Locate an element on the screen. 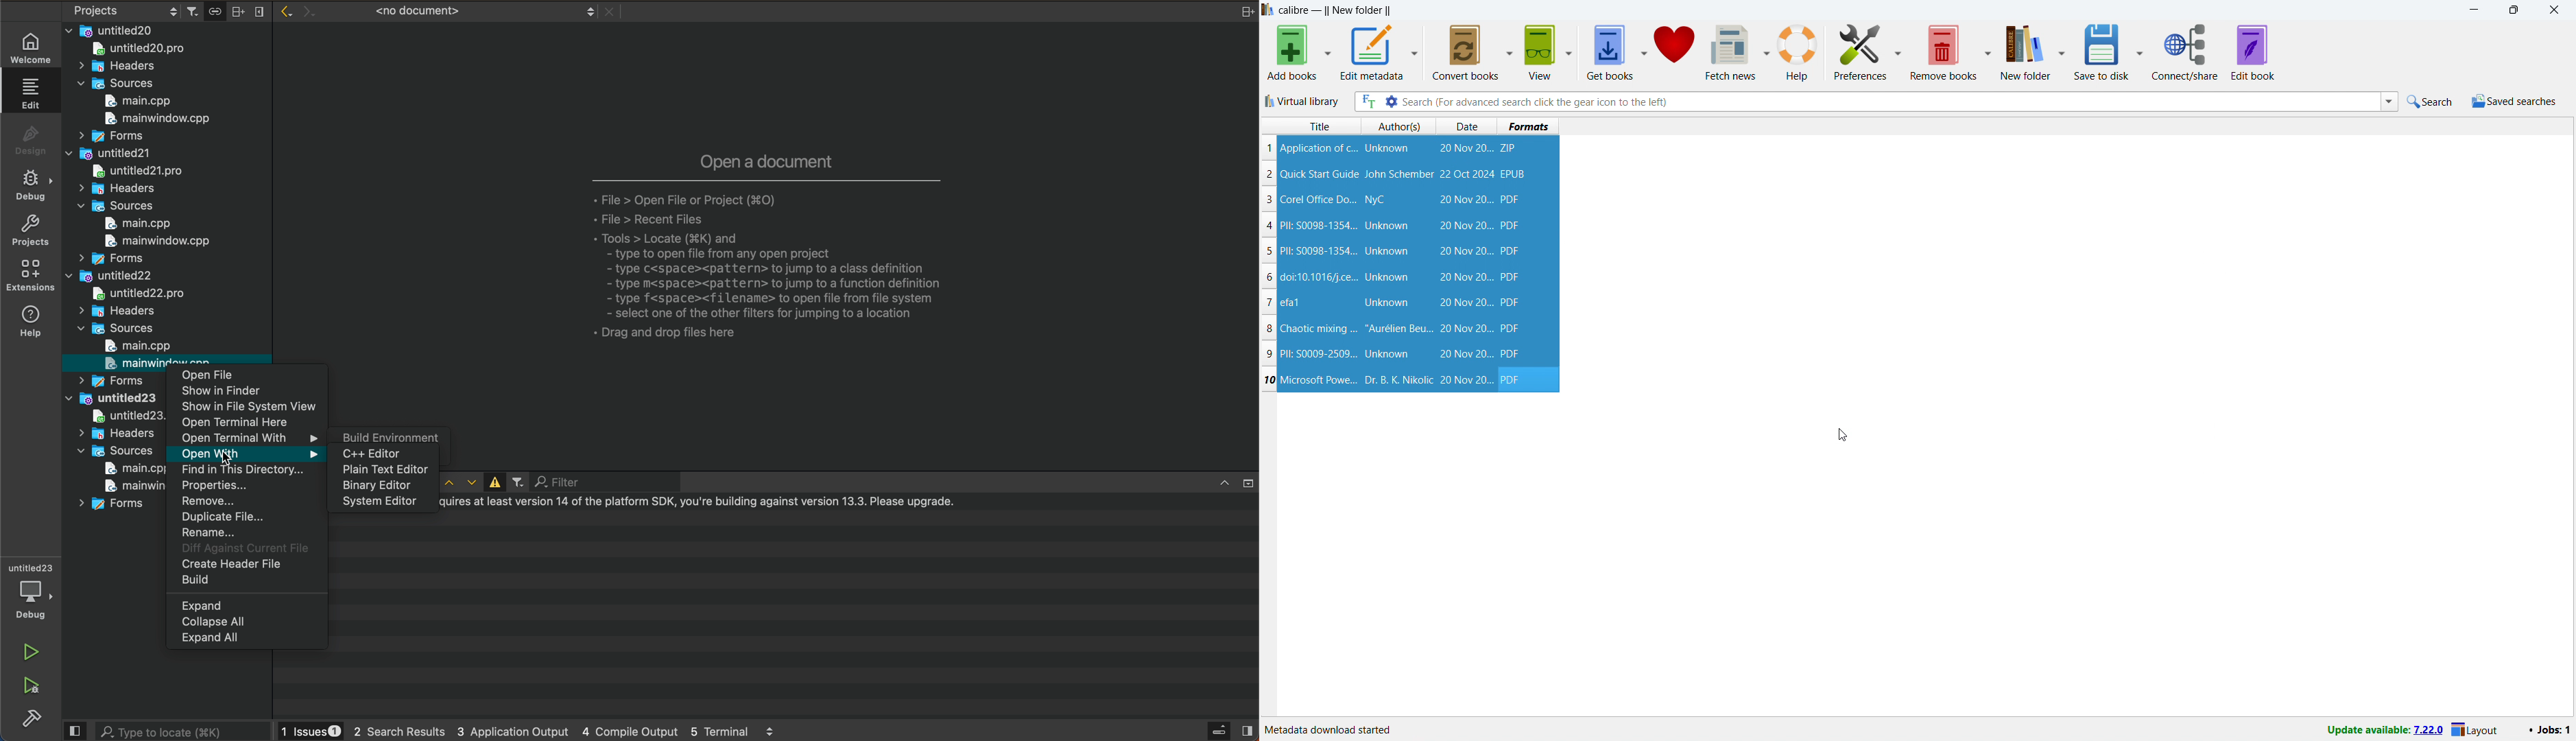 This screenshot has height=756, width=2576. duplicate file is located at coordinates (246, 517).